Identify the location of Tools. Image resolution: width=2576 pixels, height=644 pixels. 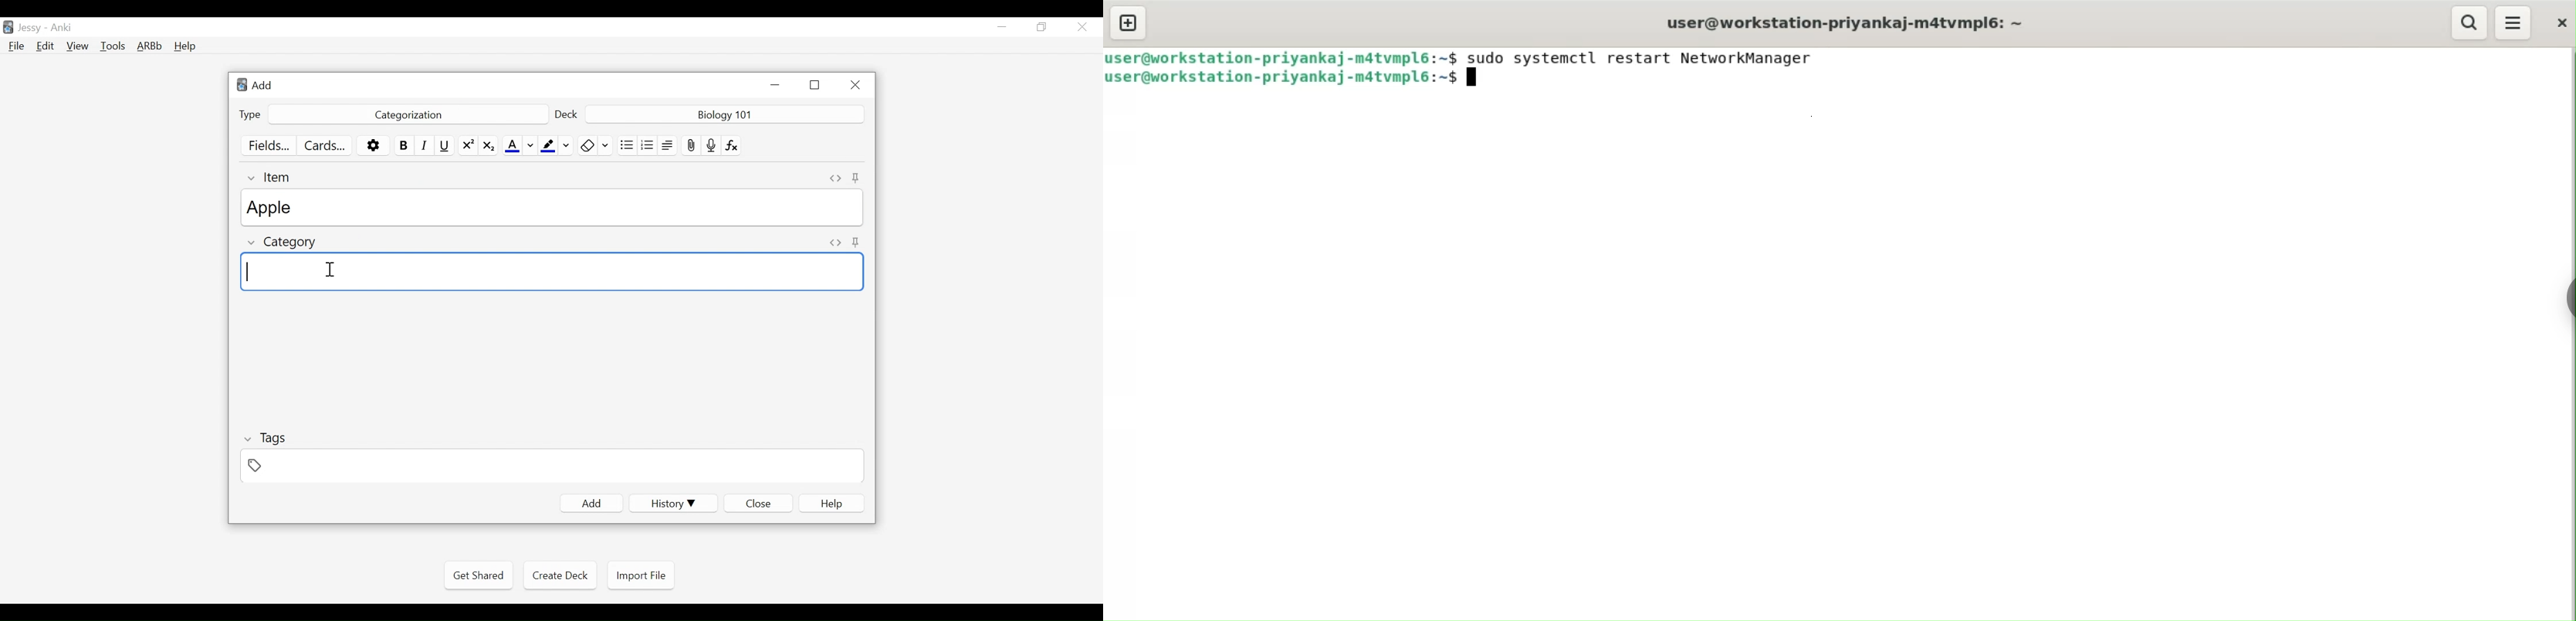
(113, 45).